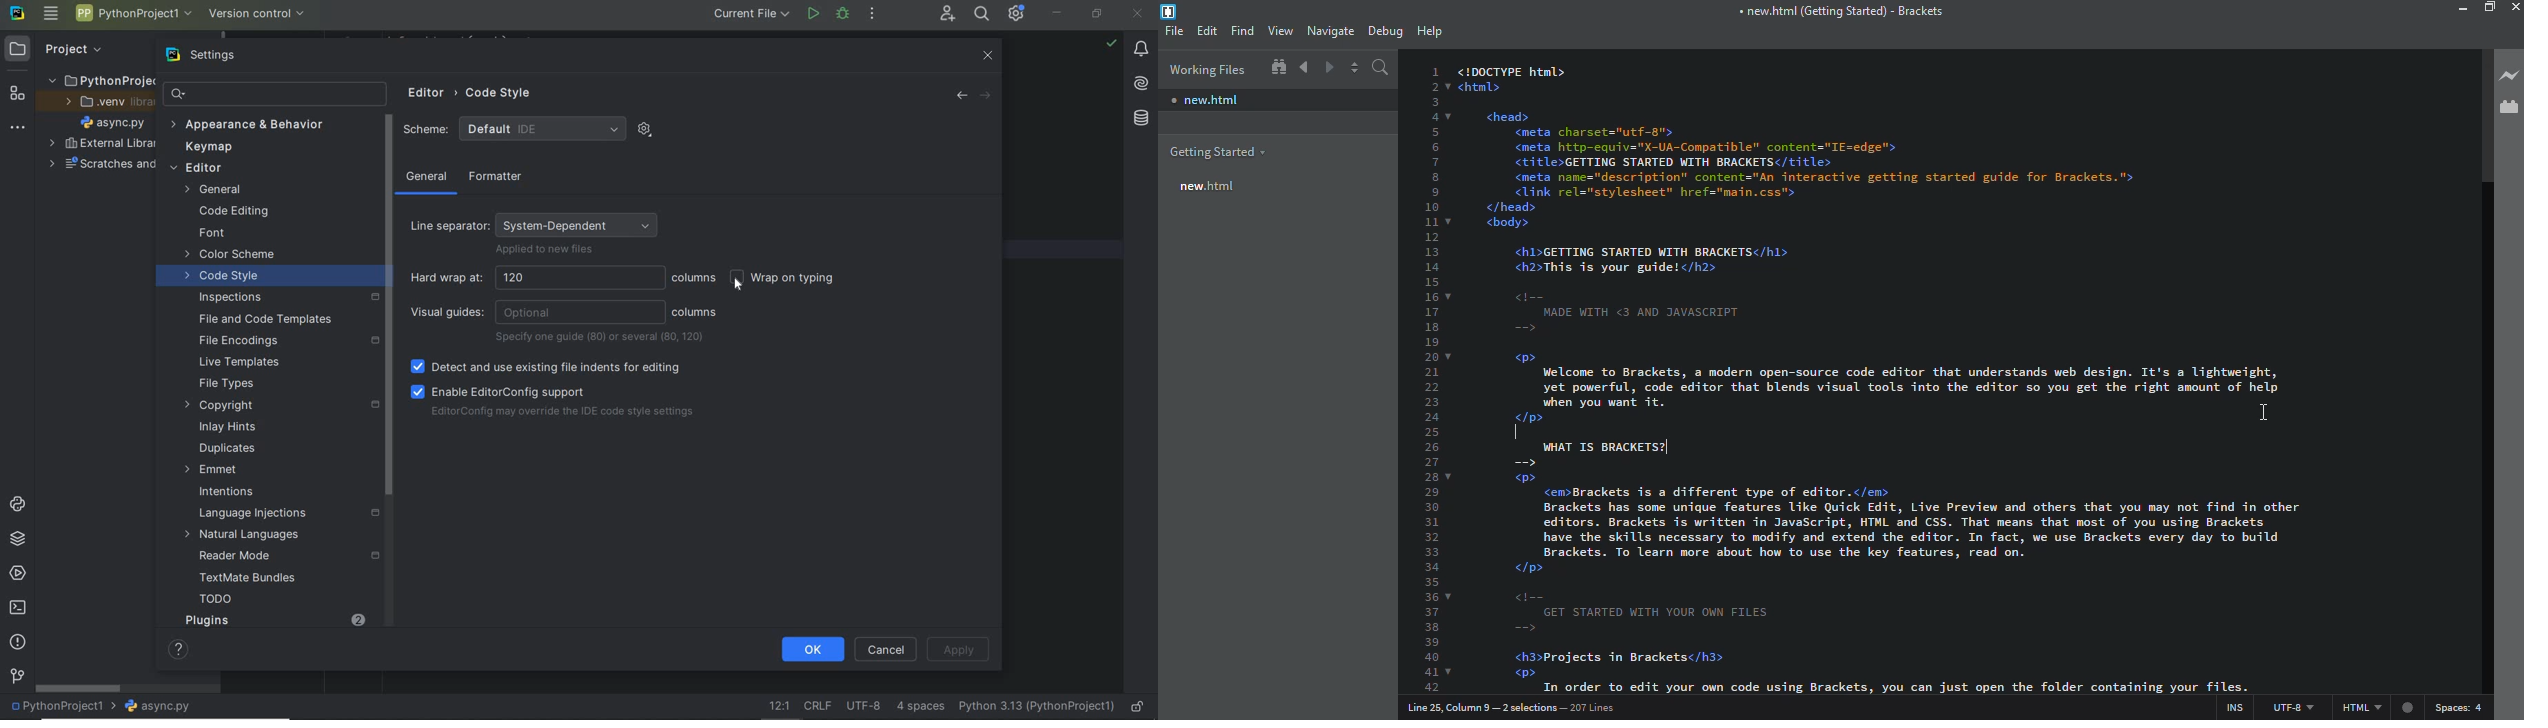  Describe the element at coordinates (1331, 68) in the screenshot. I see `navigate forward` at that location.